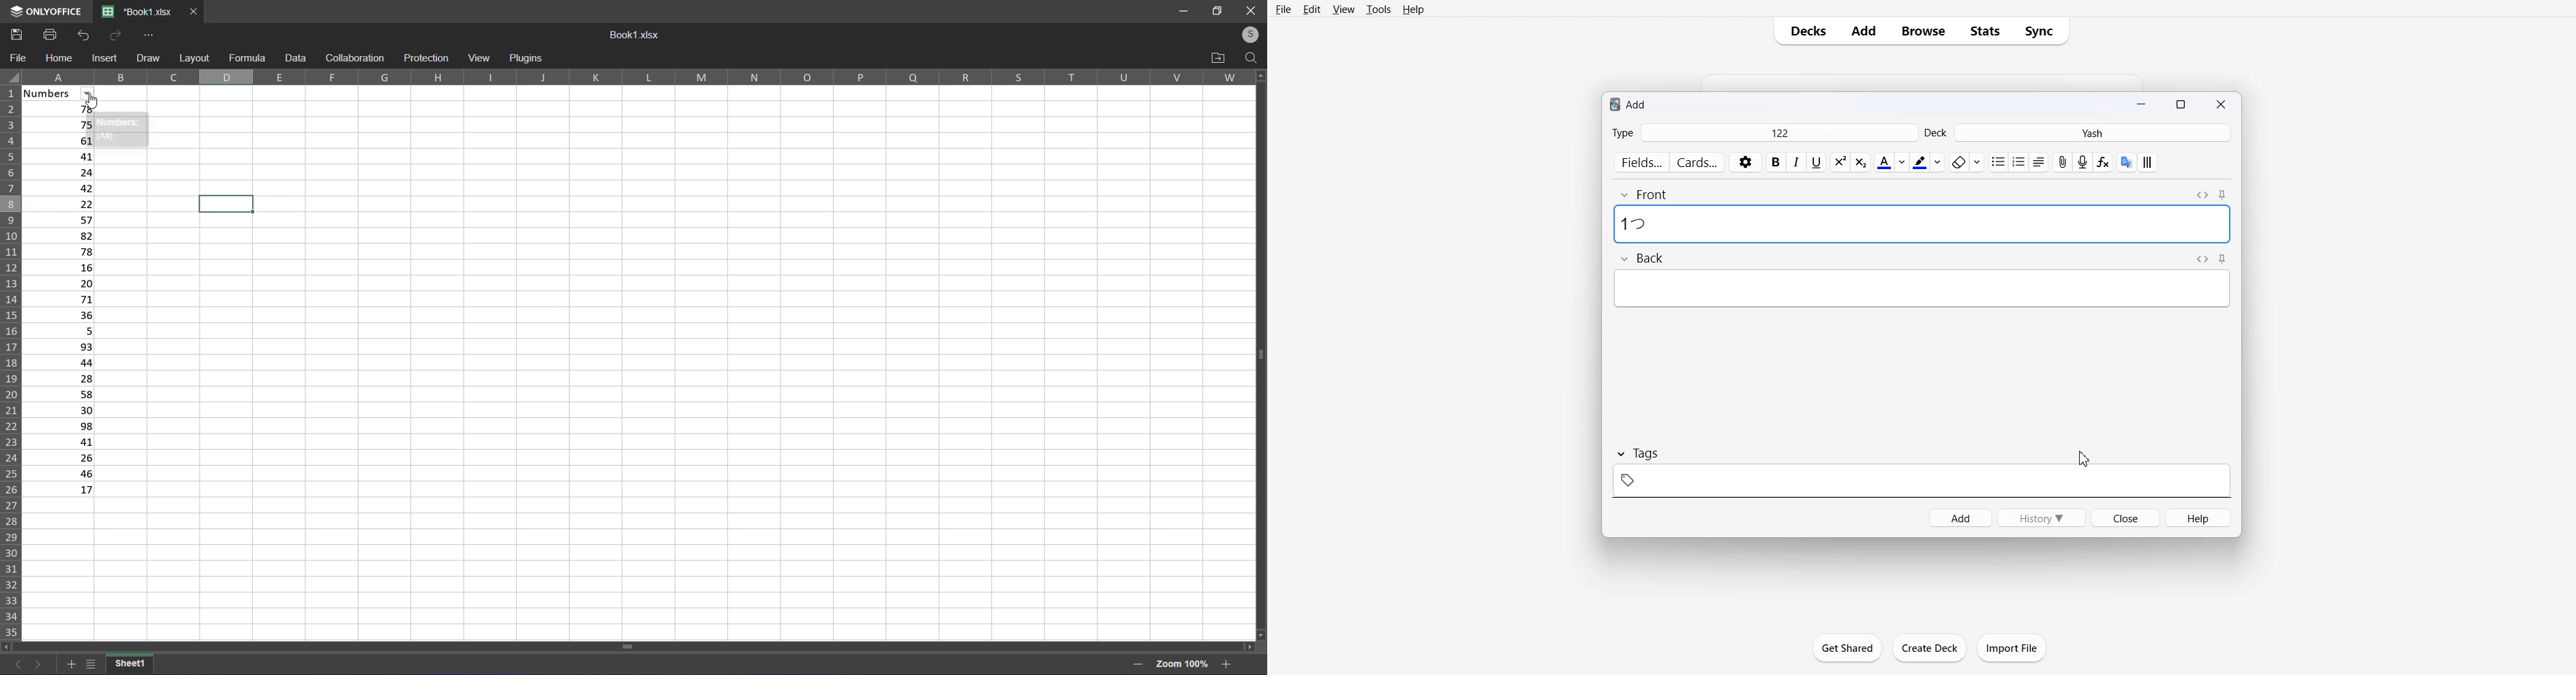 The width and height of the screenshot is (2576, 700). Describe the element at coordinates (2147, 162) in the screenshot. I see `Apply custom style` at that location.